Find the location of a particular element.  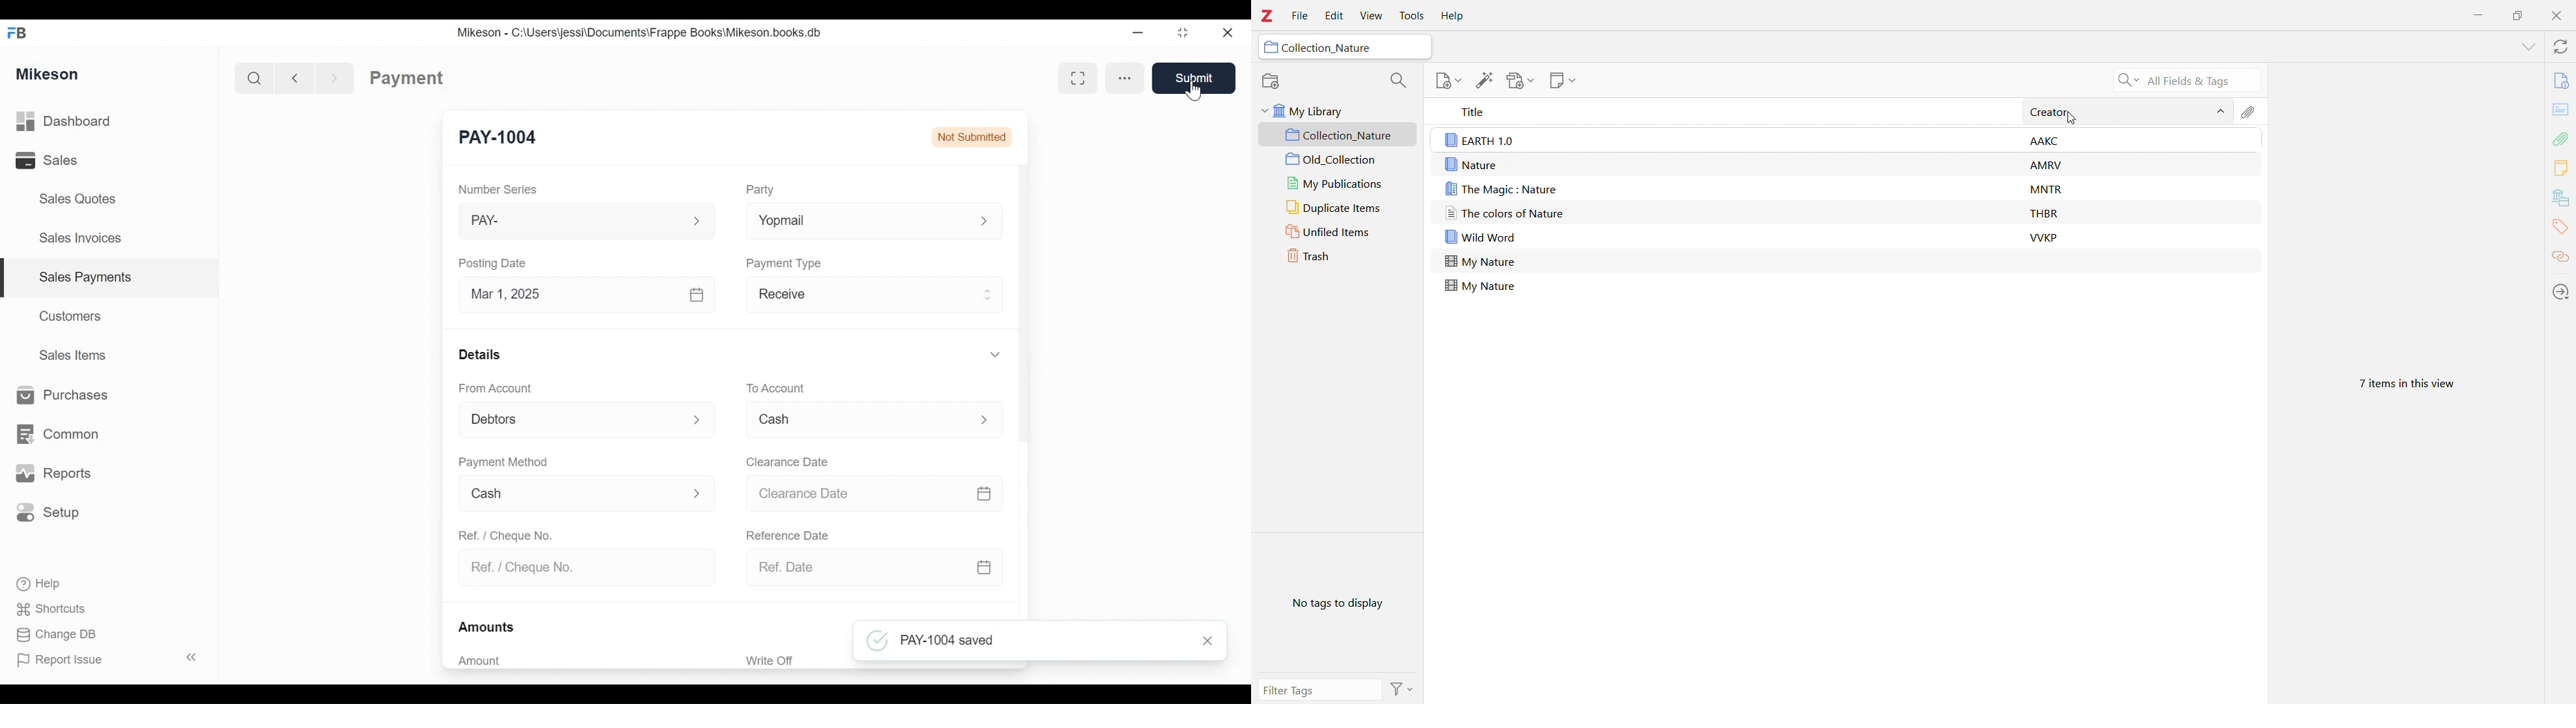

Dashboard is located at coordinates (85, 122).